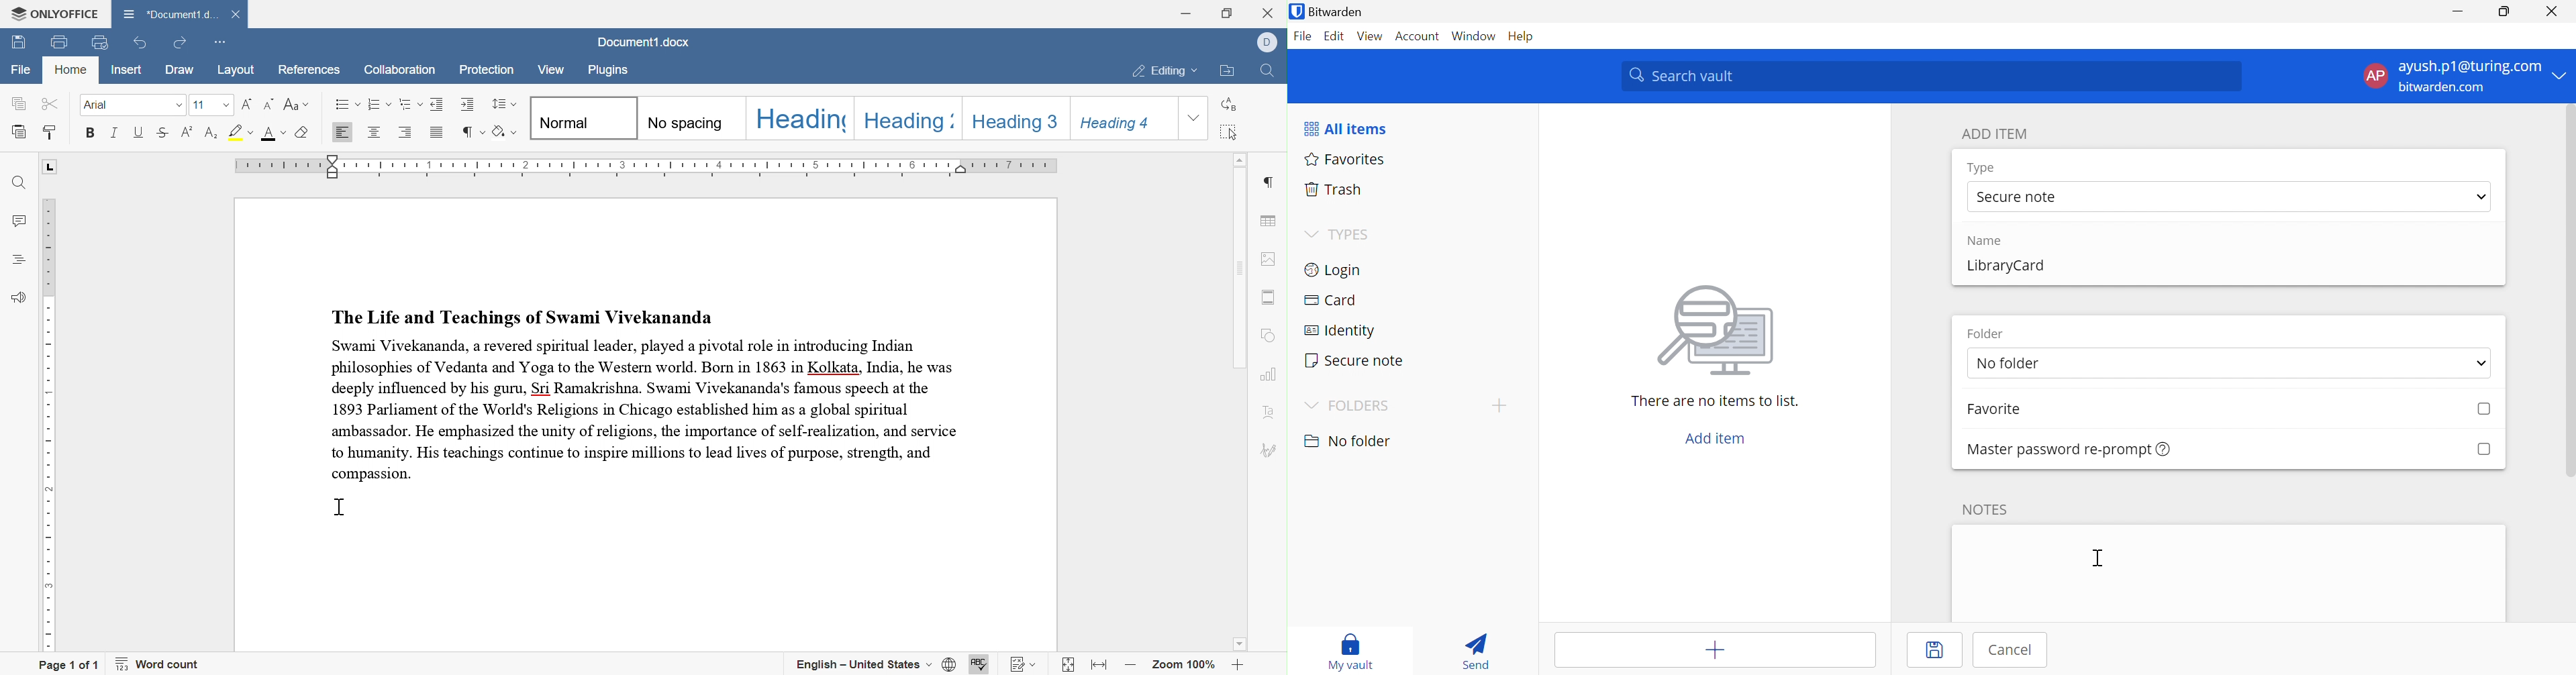  I want to click on nO FOLDER, so click(1350, 441).